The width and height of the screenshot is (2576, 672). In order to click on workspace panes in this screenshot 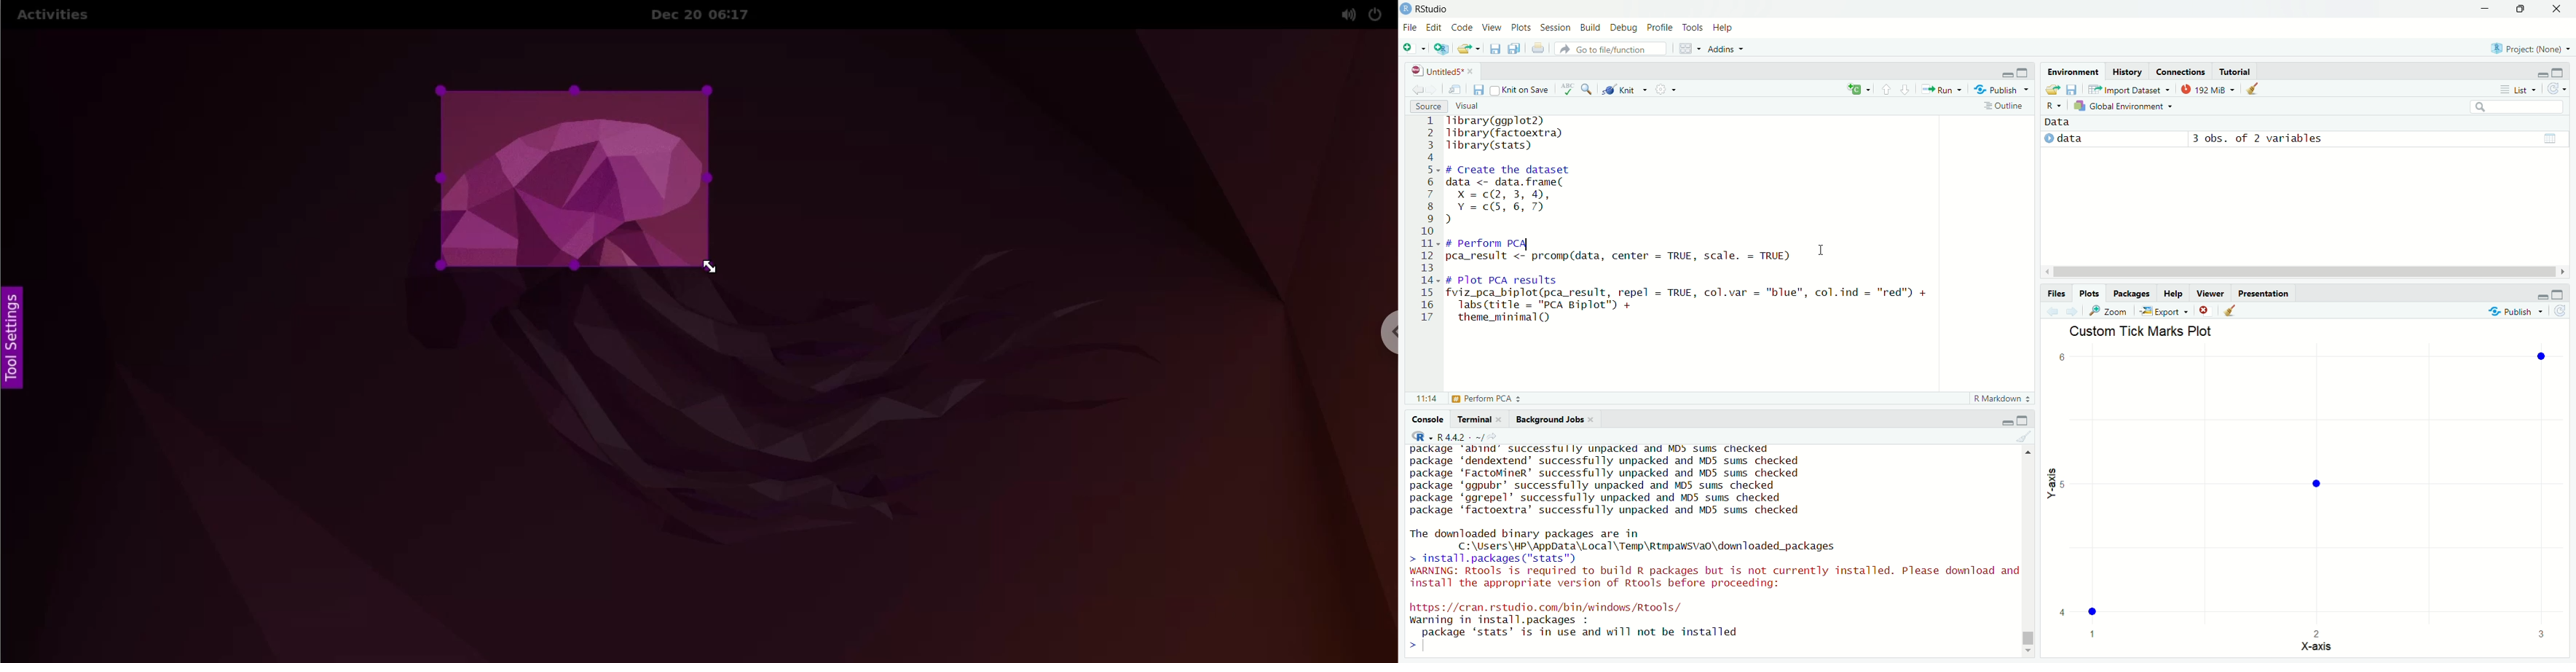, I will do `click(1687, 48)`.